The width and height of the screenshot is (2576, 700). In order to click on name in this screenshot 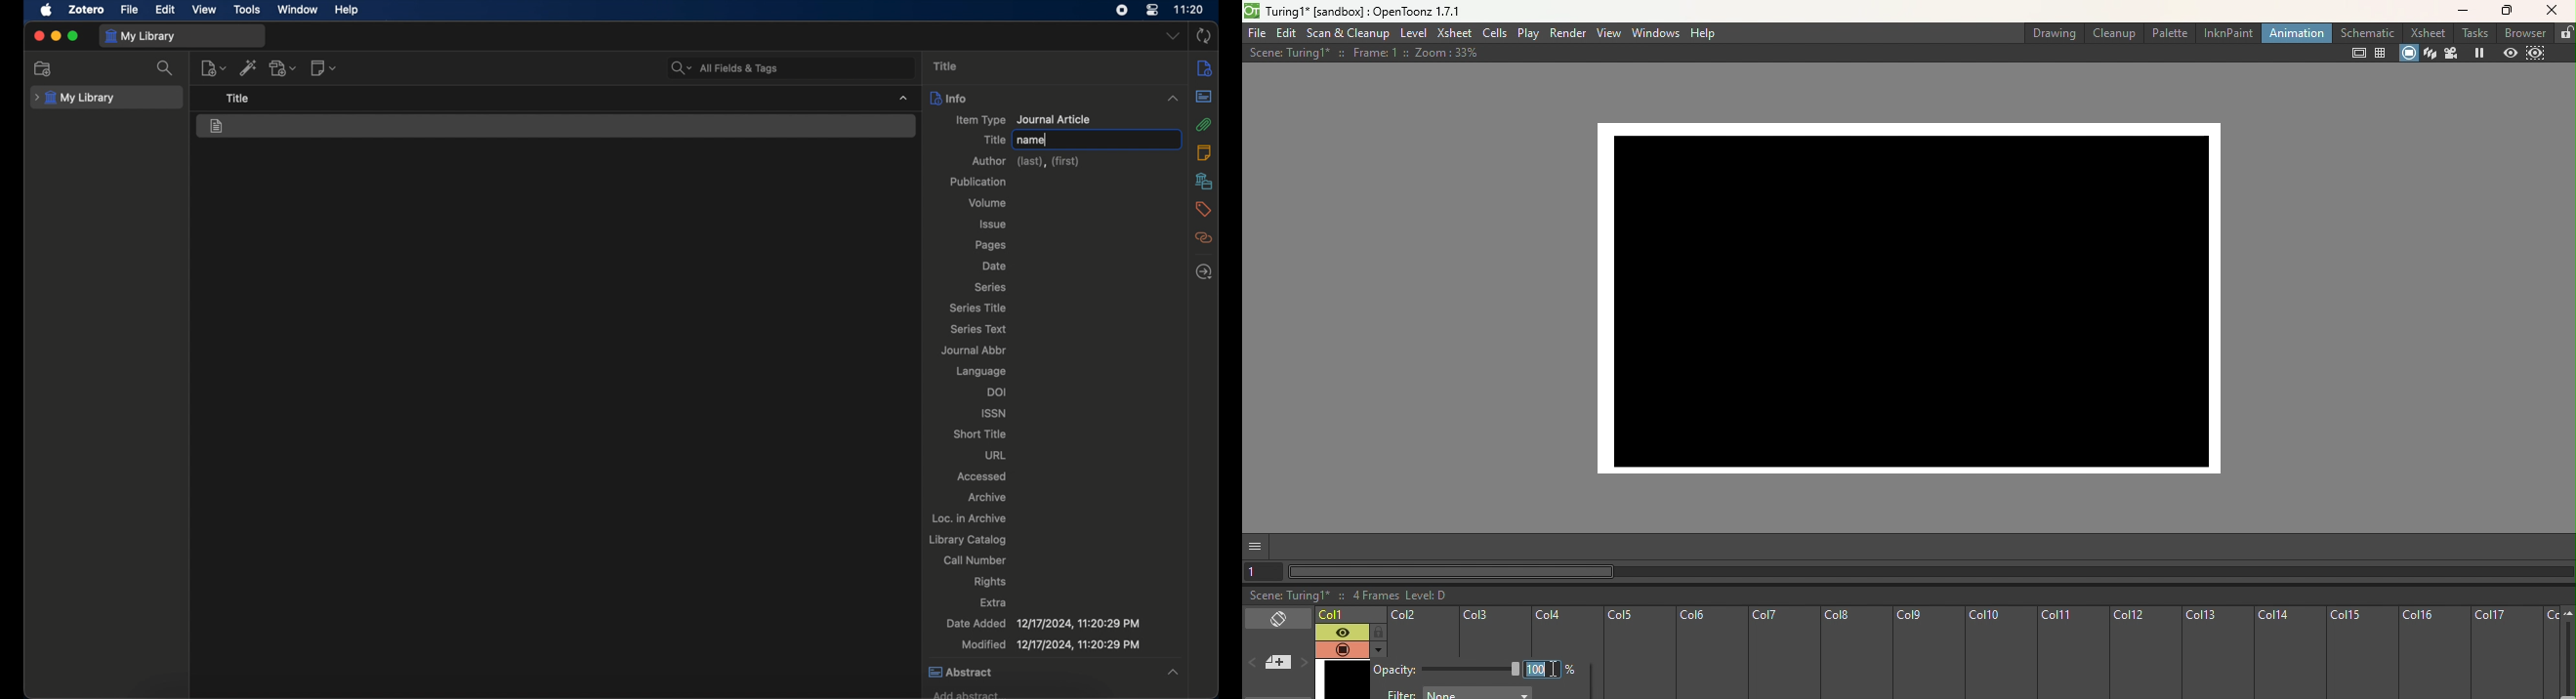, I will do `click(1034, 140)`.